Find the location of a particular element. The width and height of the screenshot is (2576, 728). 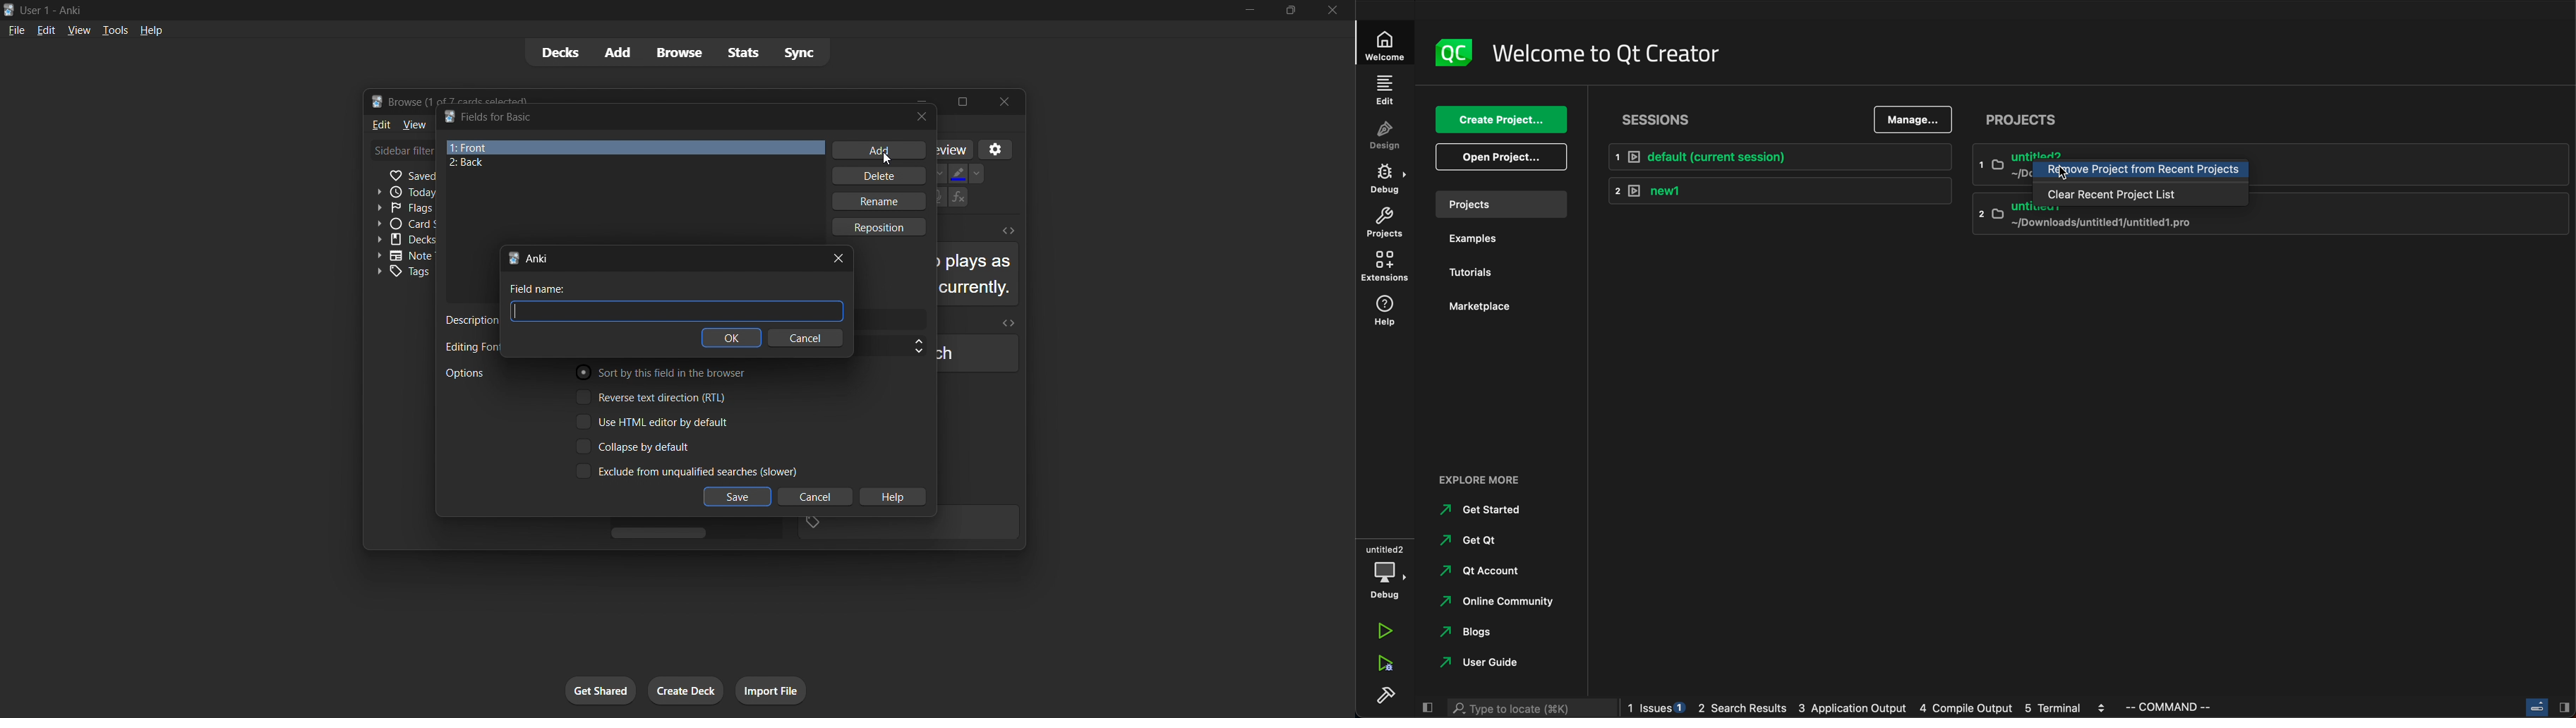

tools is located at coordinates (114, 31).